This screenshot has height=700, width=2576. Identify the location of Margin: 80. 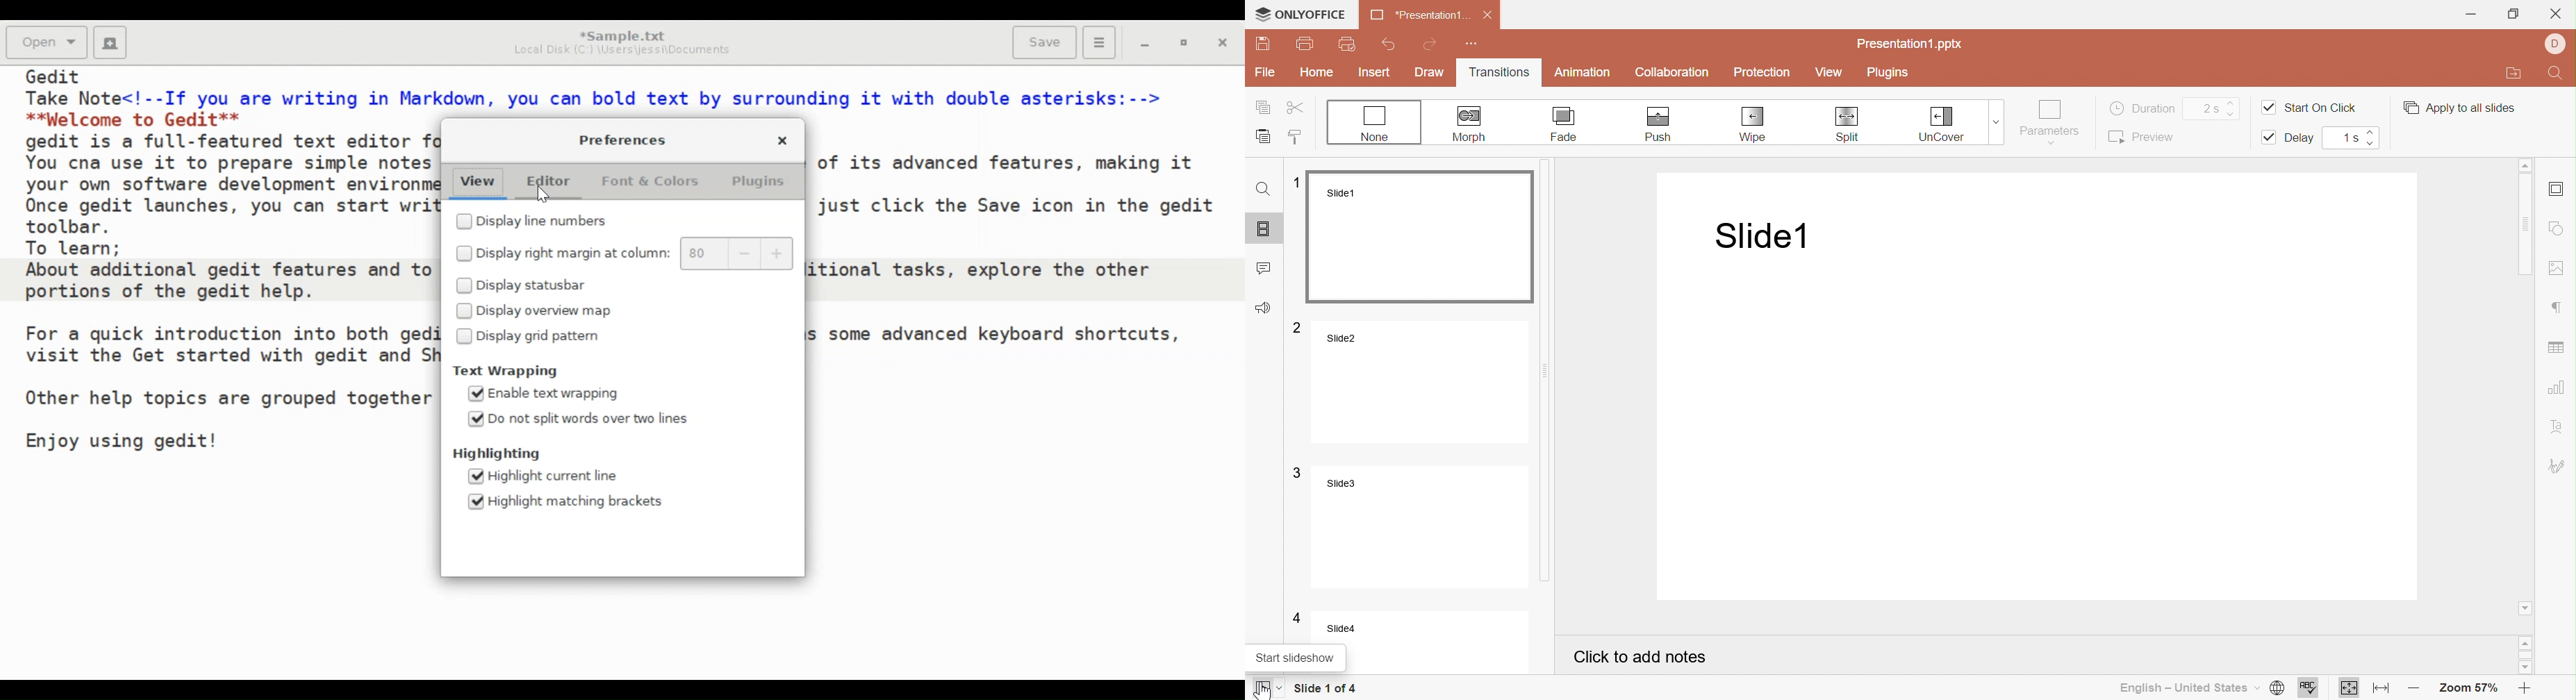
(698, 253).